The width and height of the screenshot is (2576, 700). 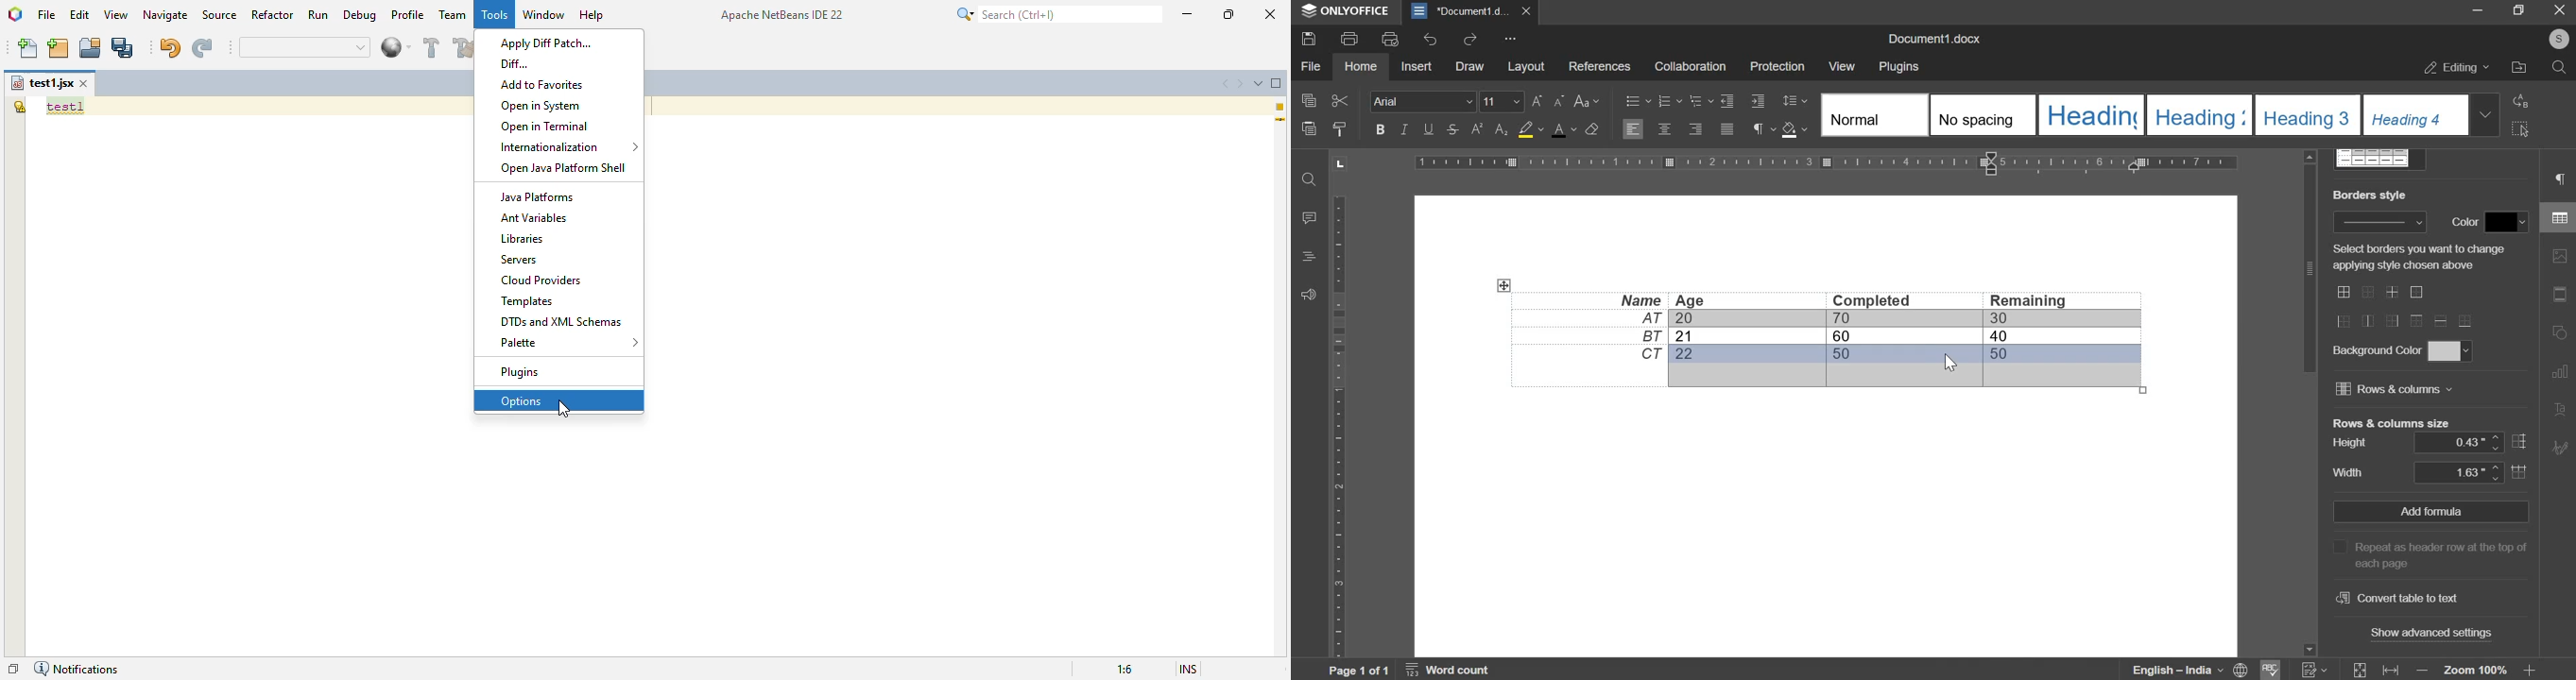 I want to click on file location, so click(x=2518, y=67).